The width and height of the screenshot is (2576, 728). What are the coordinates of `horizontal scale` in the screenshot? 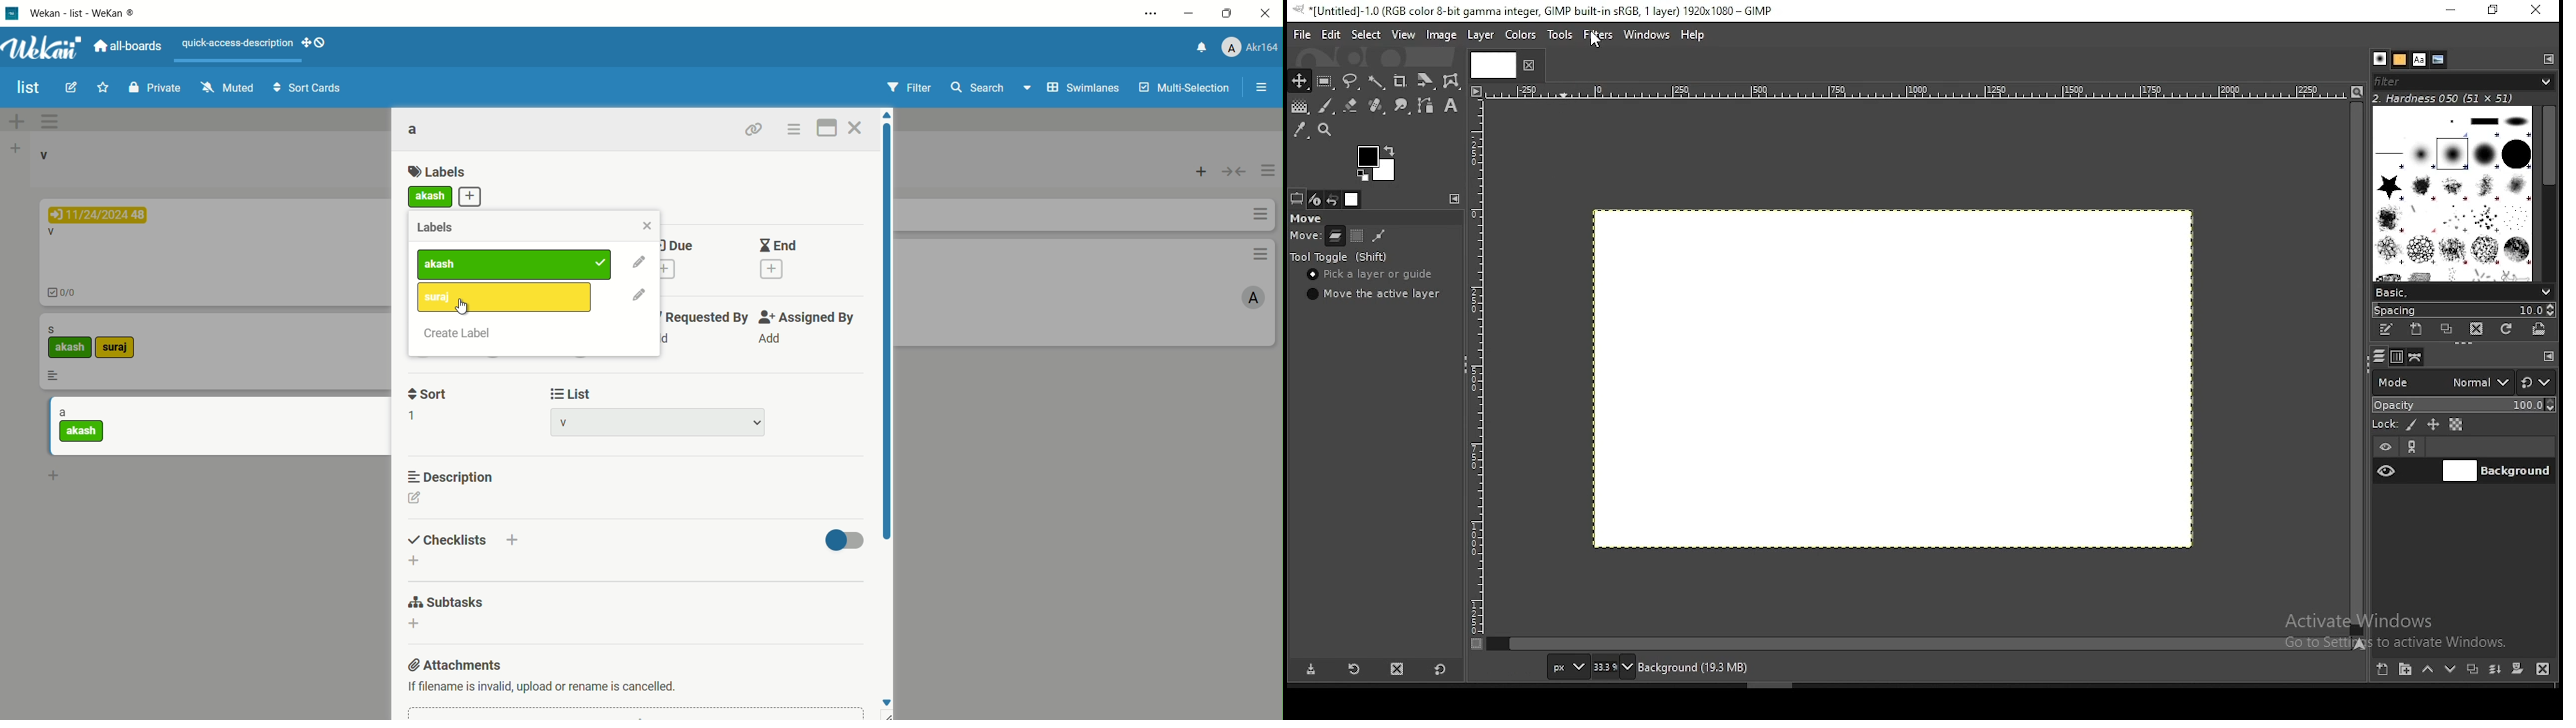 It's located at (1923, 91).